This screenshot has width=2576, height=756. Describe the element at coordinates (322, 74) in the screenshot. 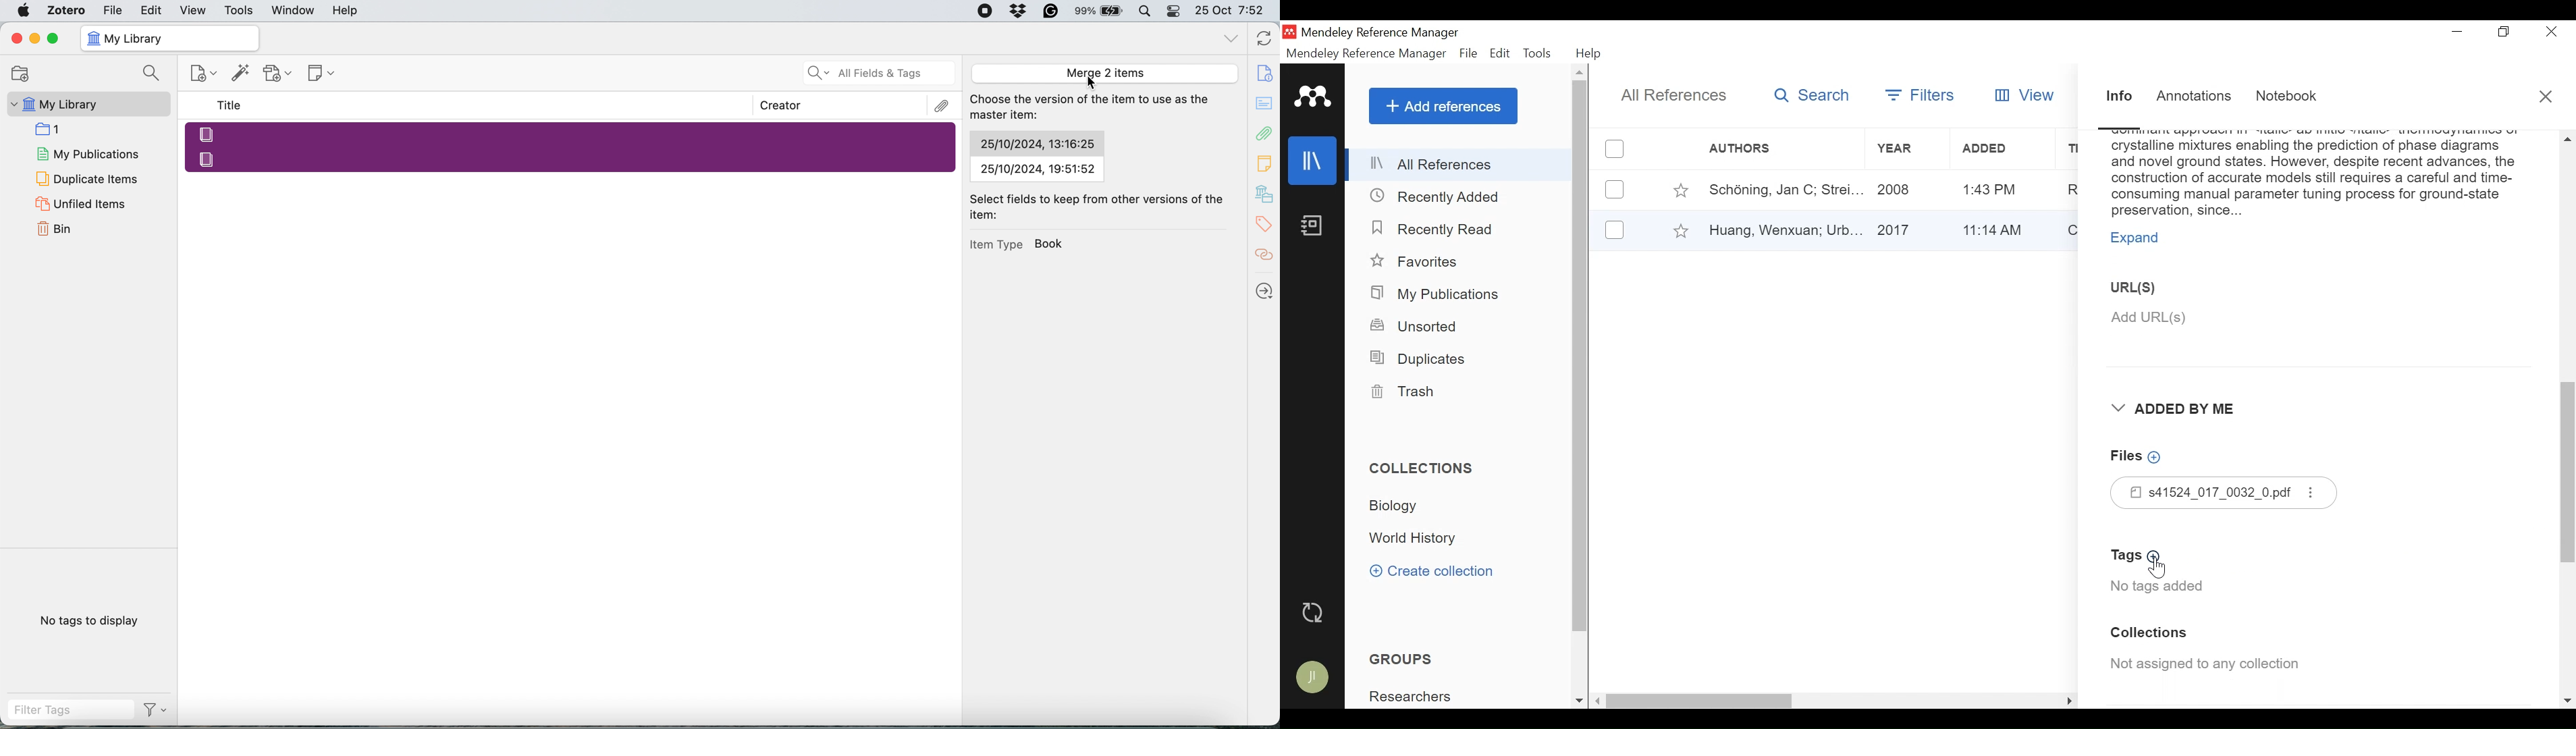

I see `New Note` at that location.